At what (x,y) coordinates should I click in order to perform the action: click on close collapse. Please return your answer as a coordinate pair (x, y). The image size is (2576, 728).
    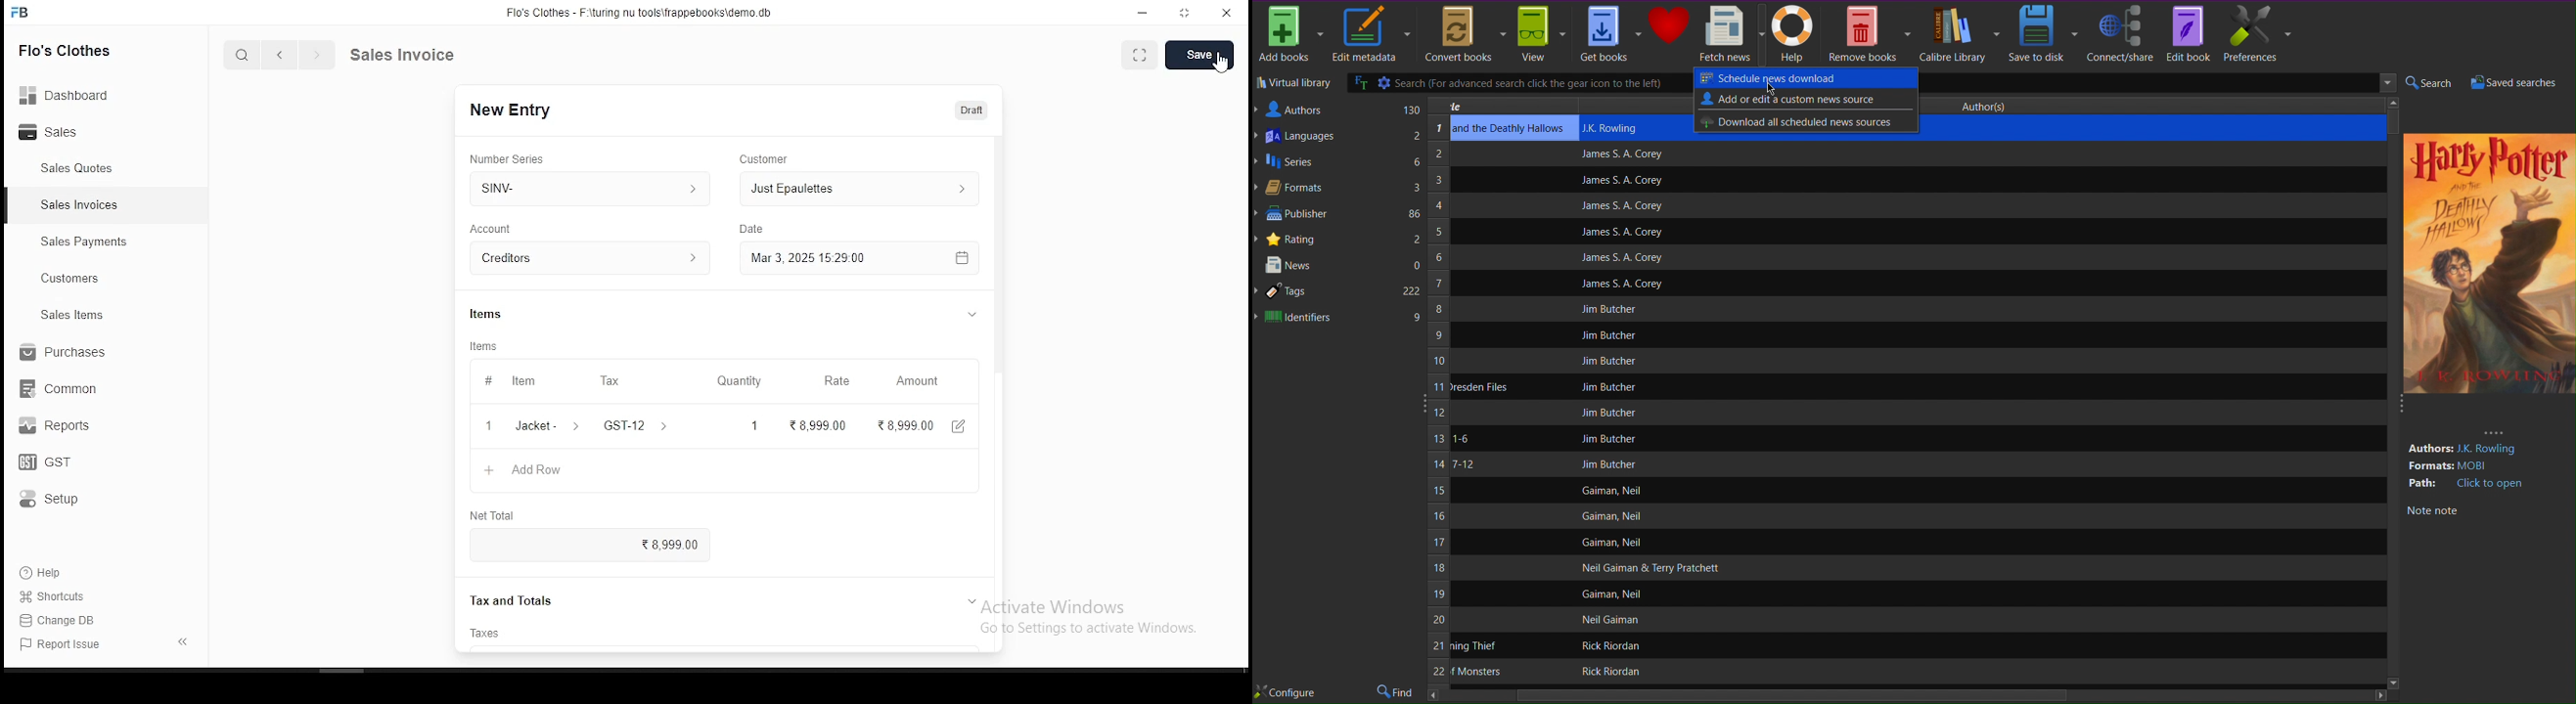
    Looking at the image, I should click on (2399, 408).